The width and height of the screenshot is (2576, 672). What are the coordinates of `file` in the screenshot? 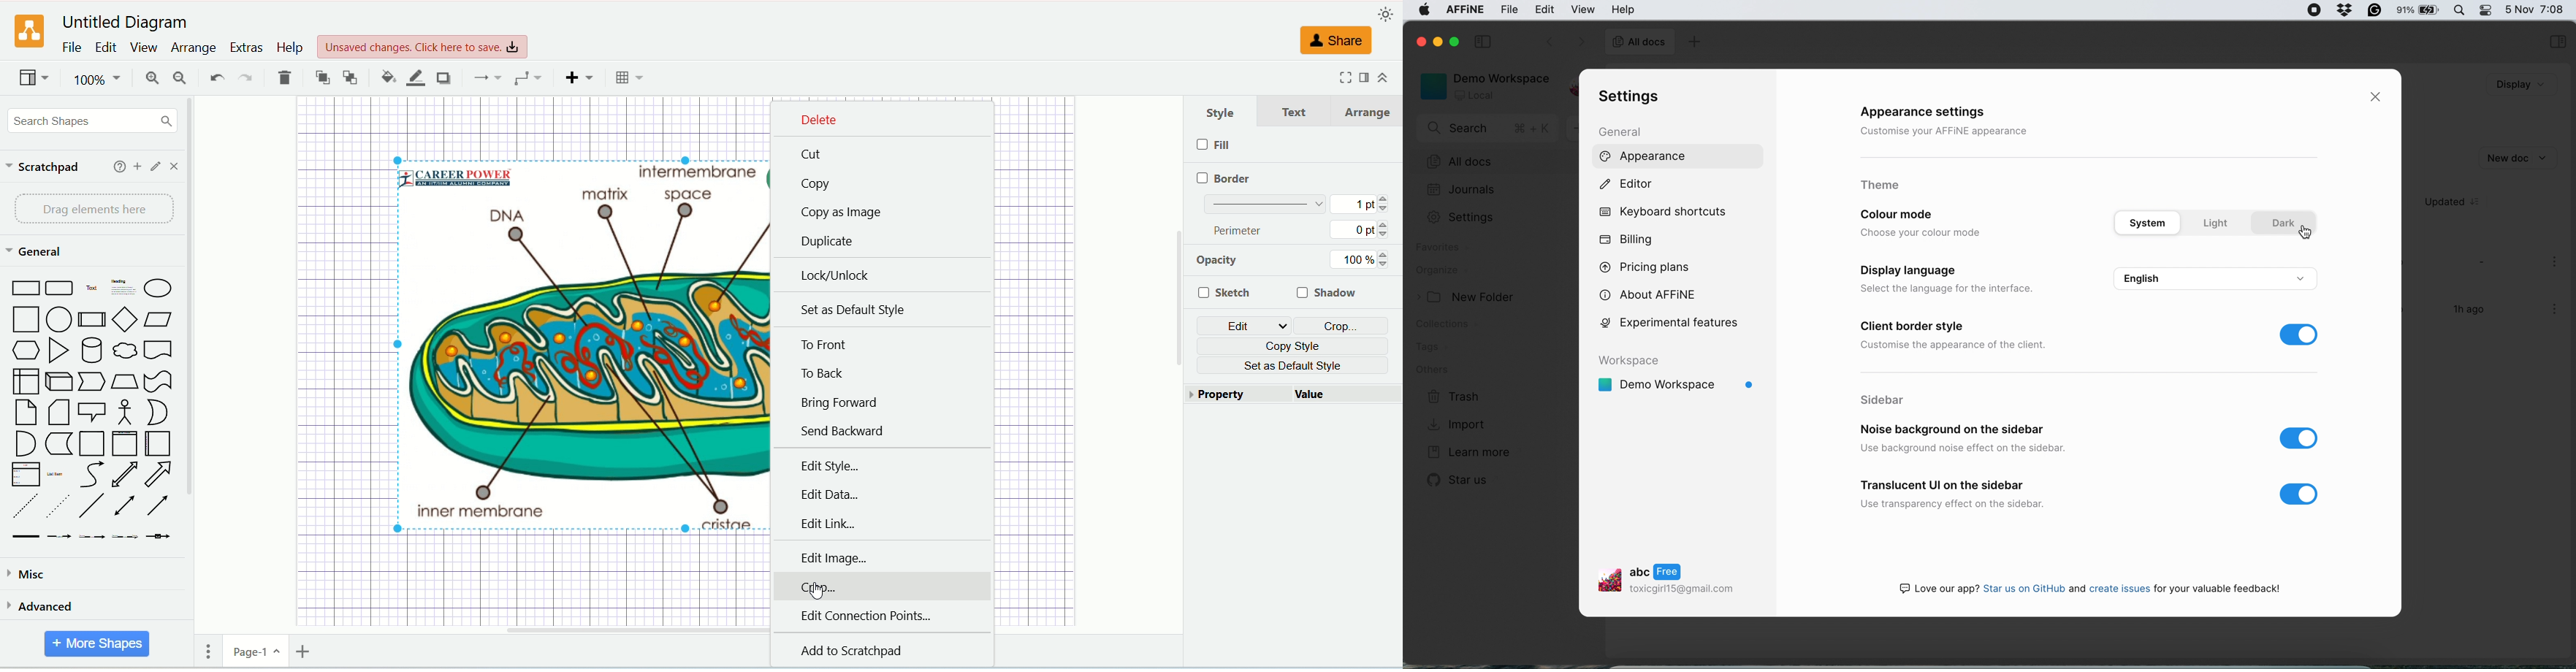 It's located at (71, 47).